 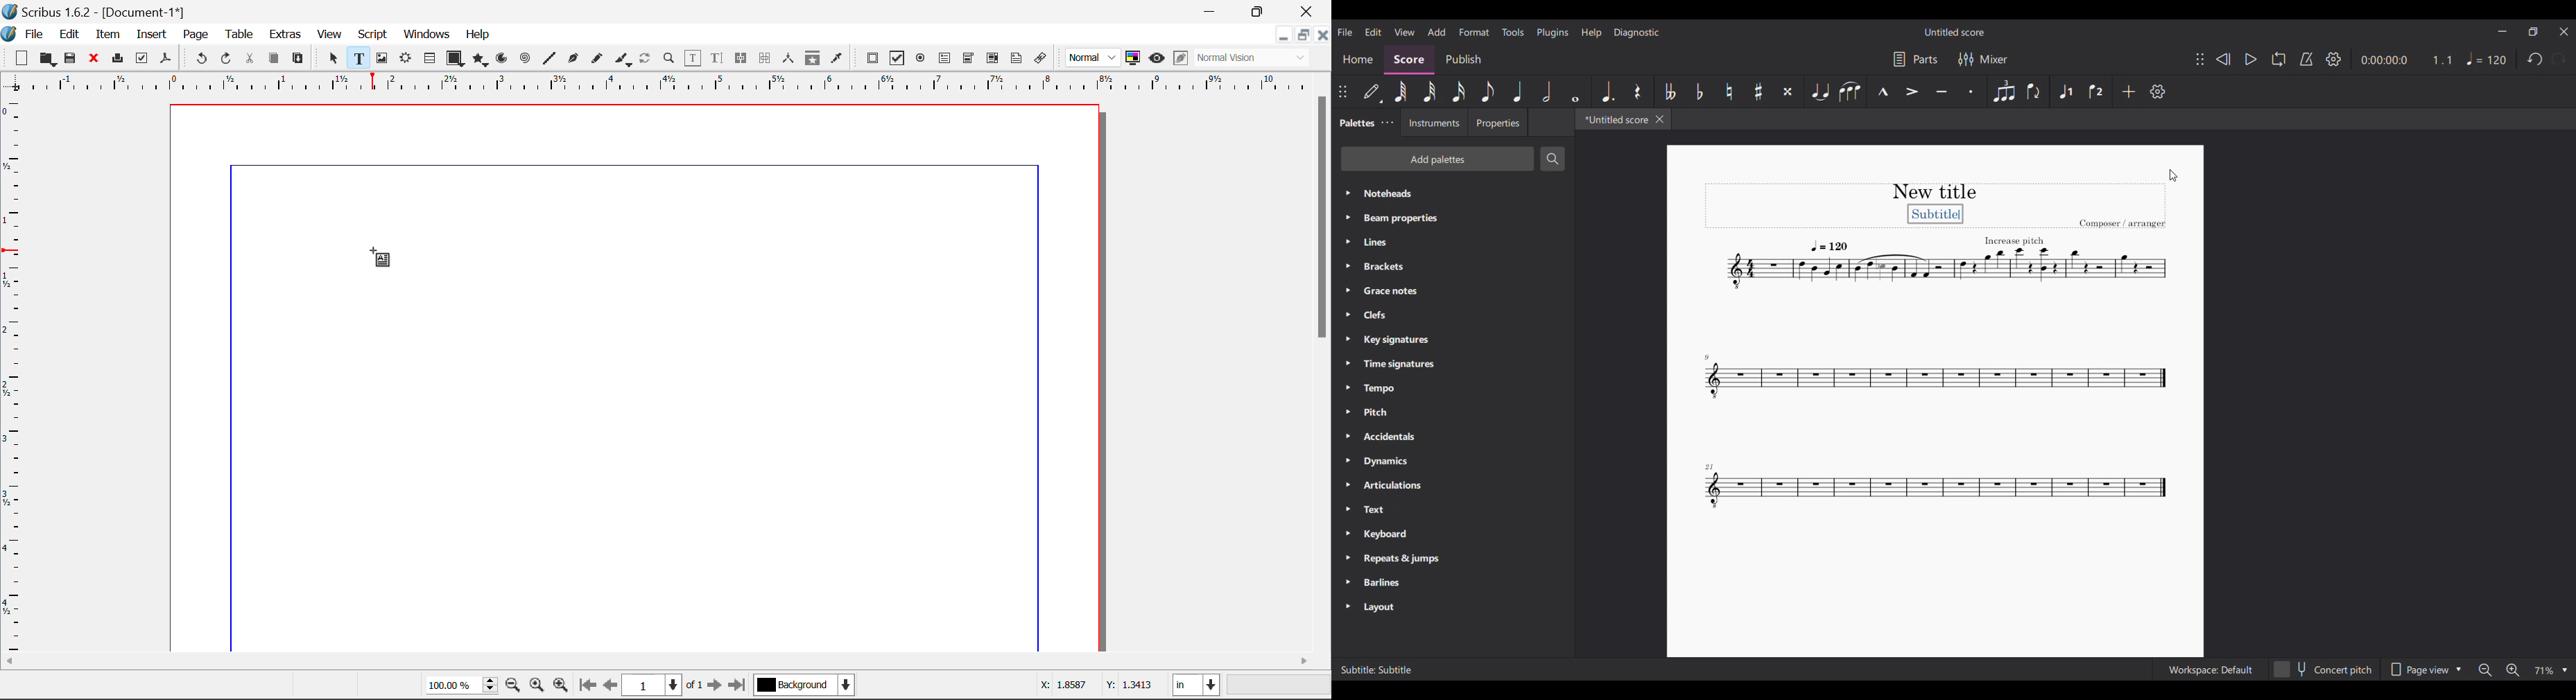 I want to click on Toggle natural, so click(x=1729, y=91).